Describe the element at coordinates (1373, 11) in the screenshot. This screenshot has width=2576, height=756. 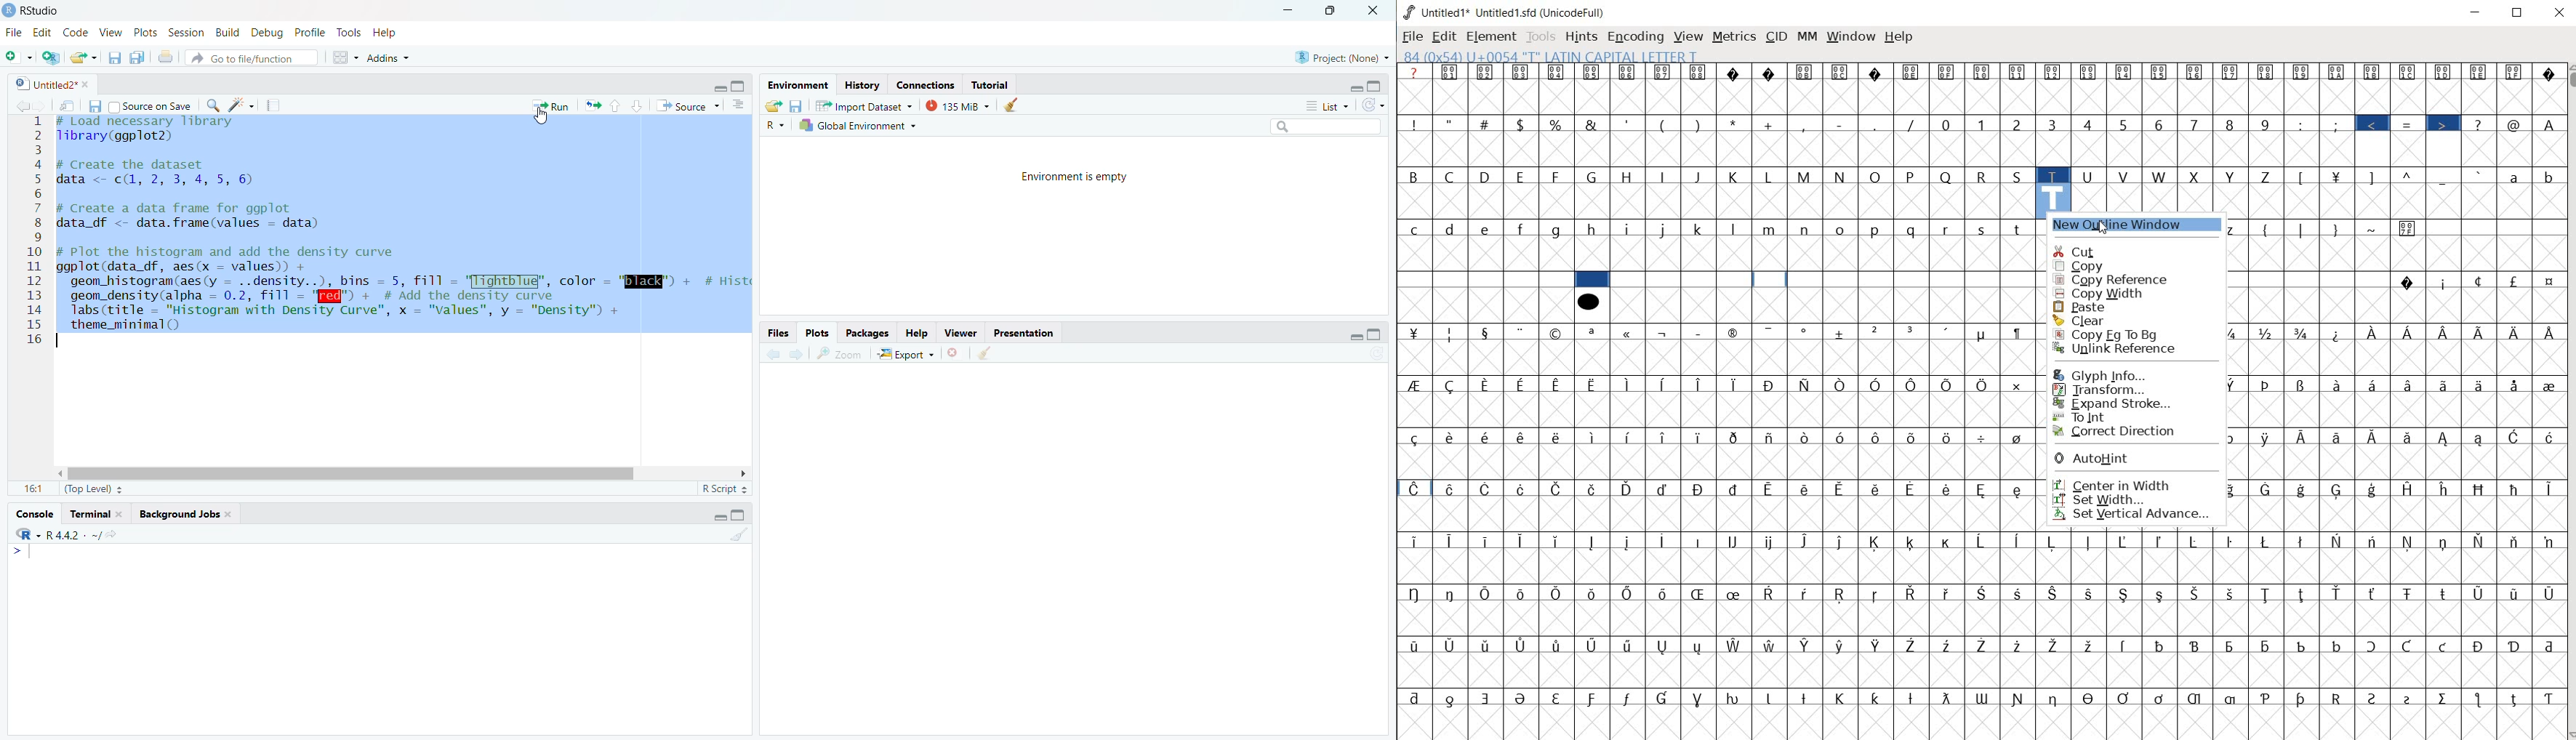
I see `close` at that location.